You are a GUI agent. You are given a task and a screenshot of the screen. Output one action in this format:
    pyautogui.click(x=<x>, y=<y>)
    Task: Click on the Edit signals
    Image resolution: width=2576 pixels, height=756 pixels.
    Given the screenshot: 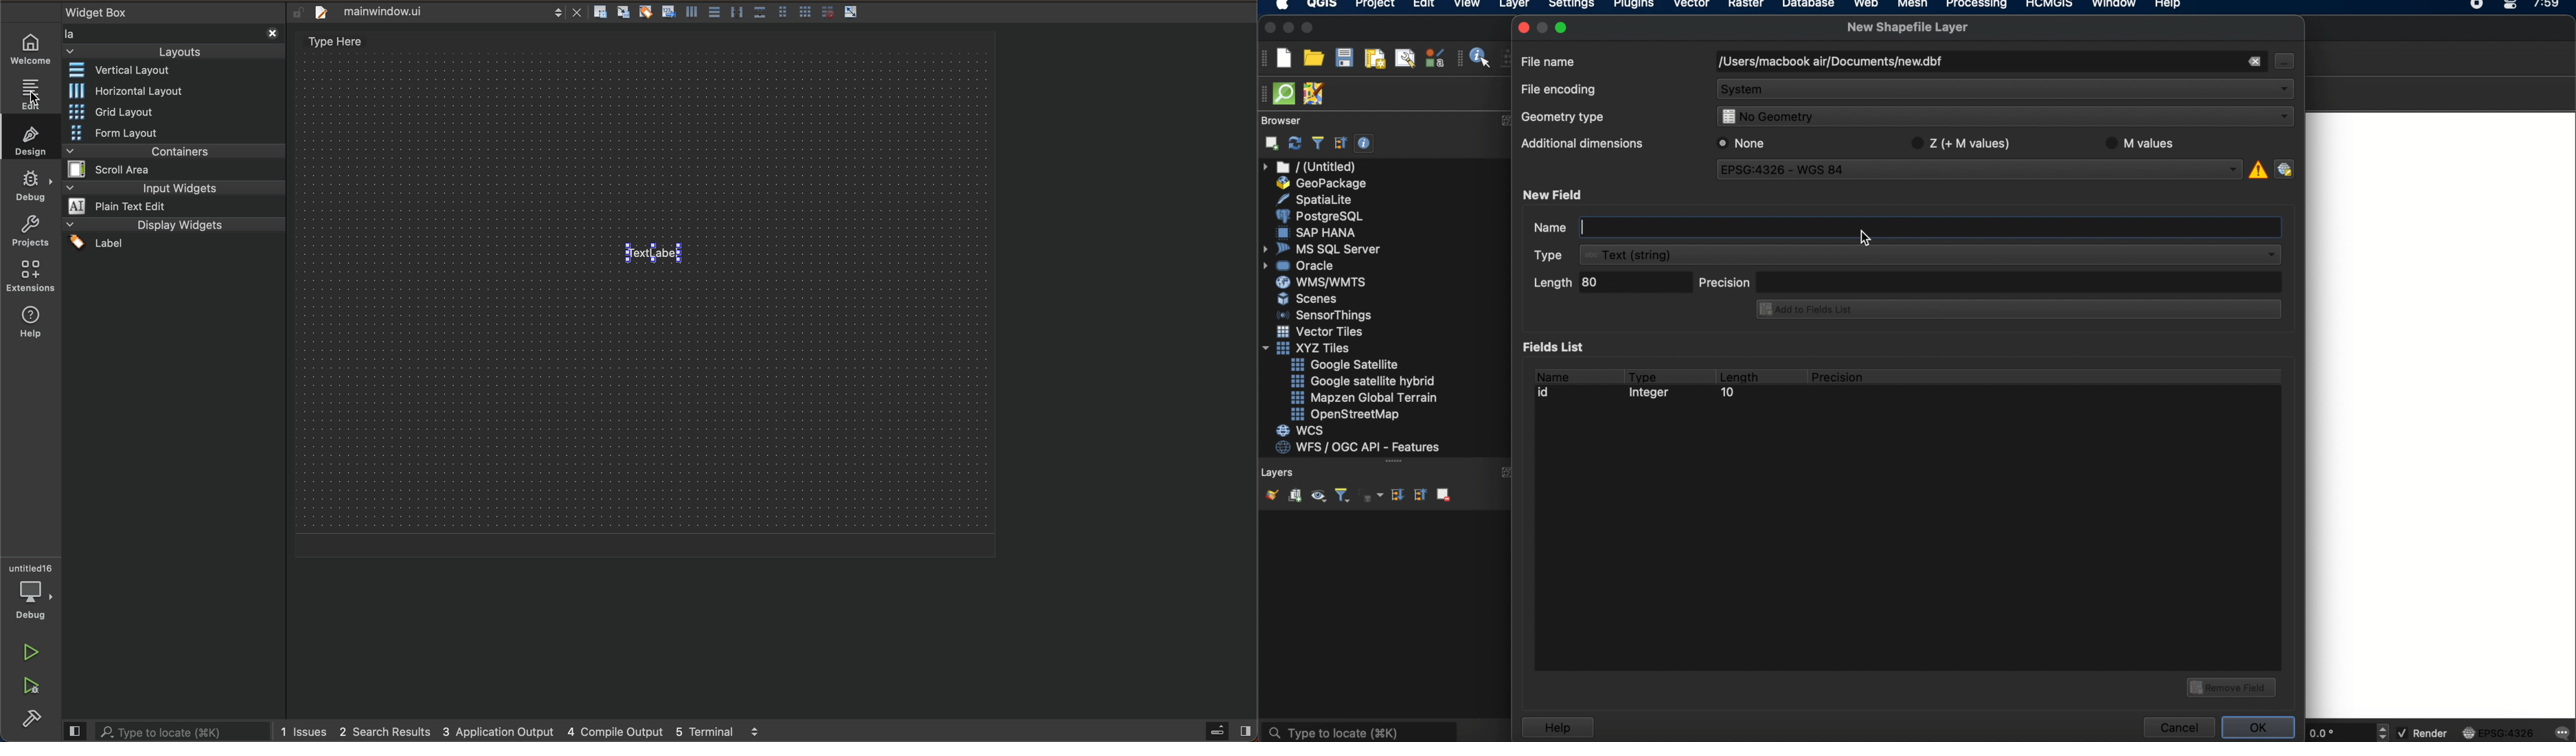 What is the action you would take?
    pyautogui.click(x=622, y=9)
    